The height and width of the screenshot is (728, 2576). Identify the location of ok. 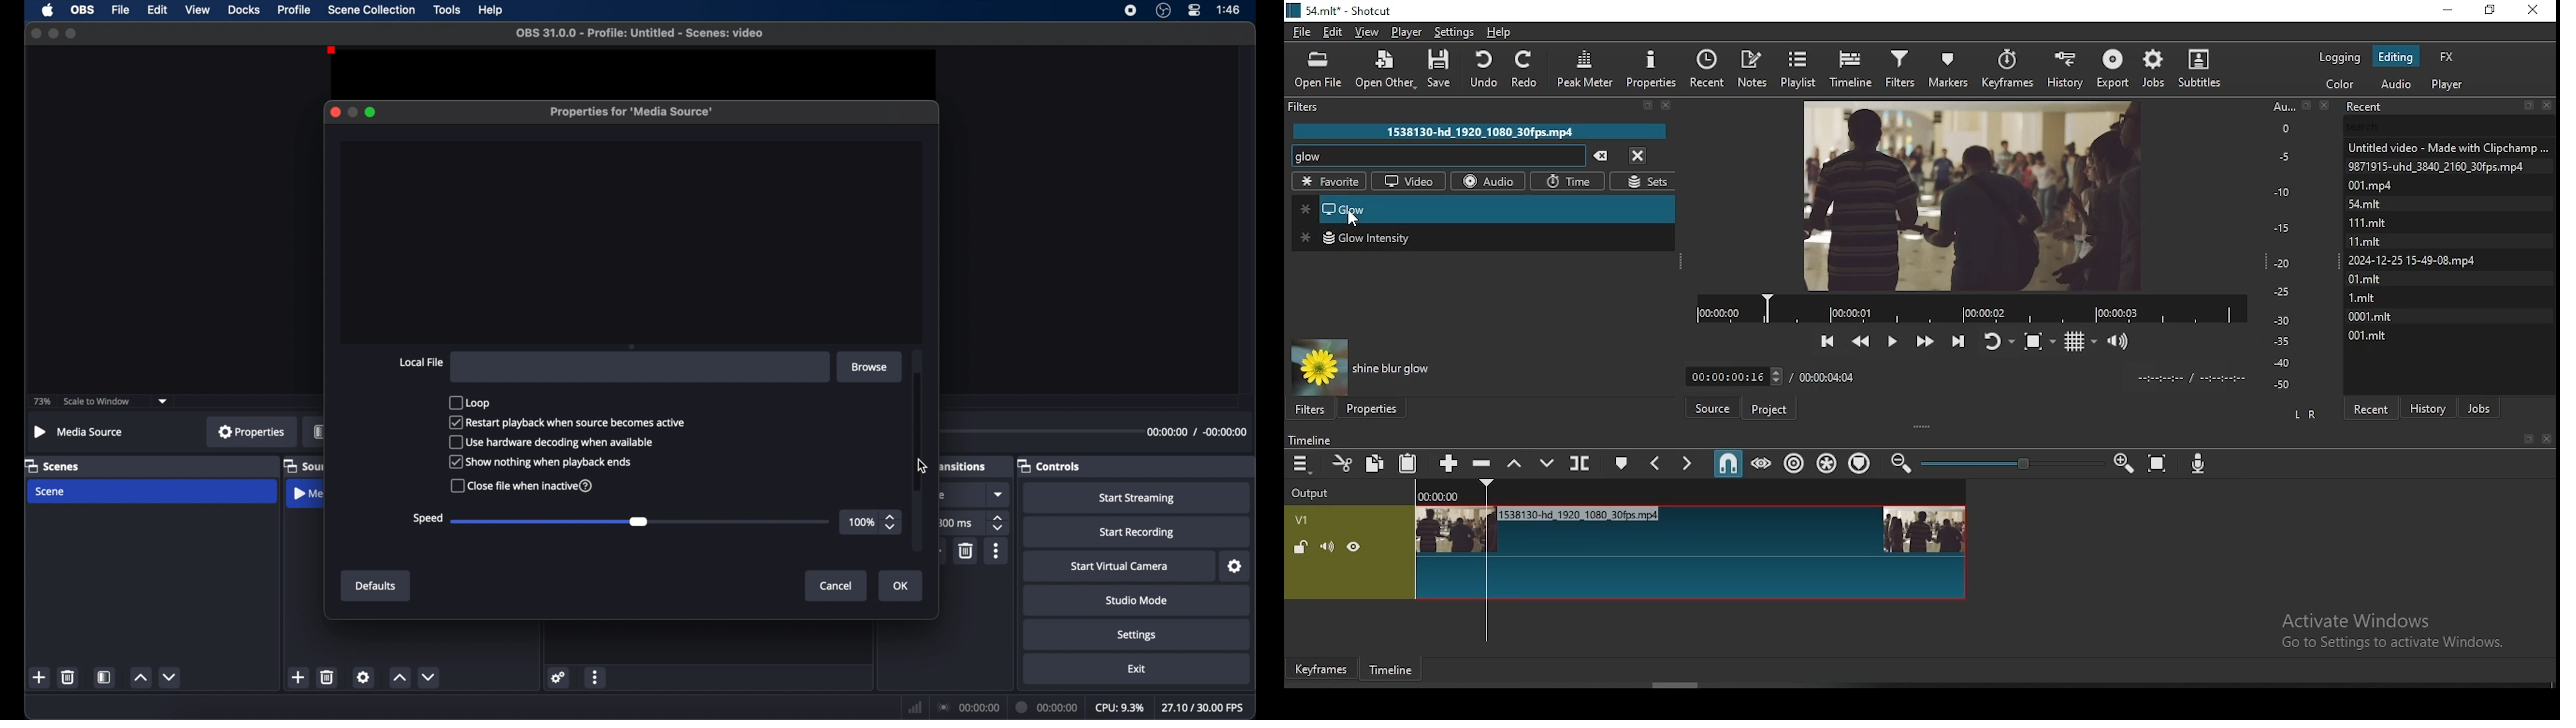
(901, 587).